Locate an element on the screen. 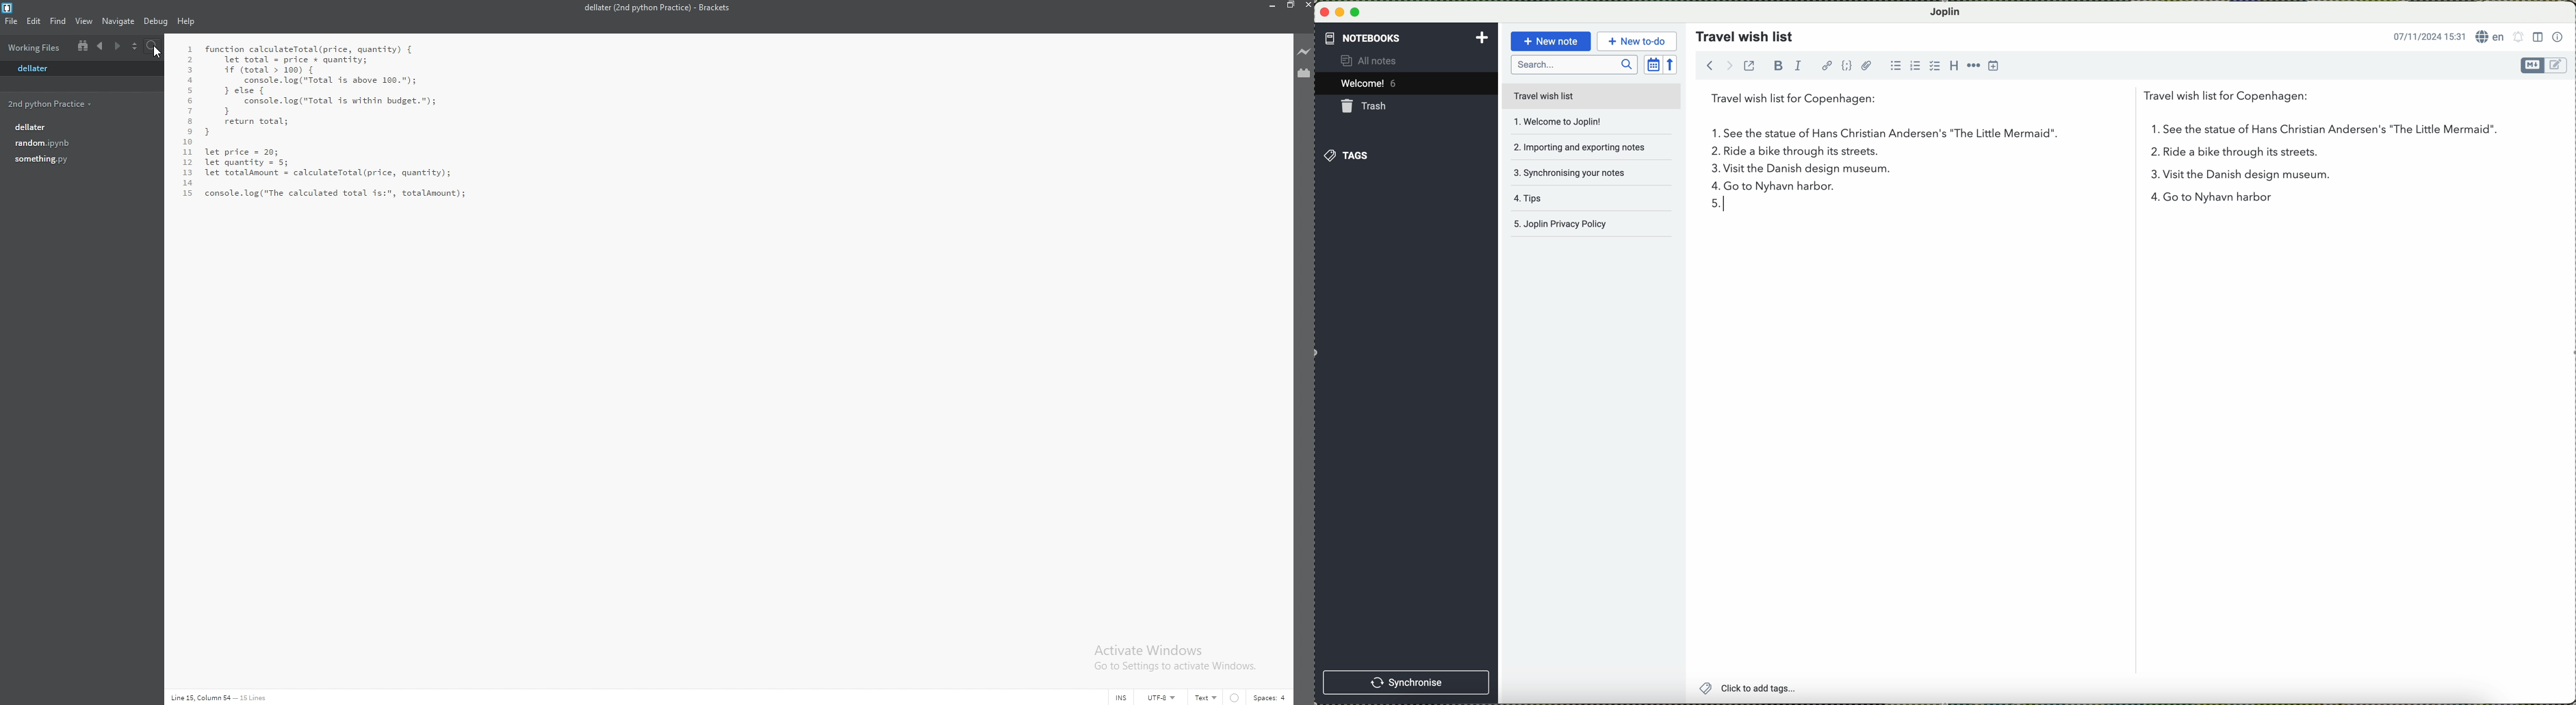  ride a bike through its streets. is located at coordinates (1795, 153).